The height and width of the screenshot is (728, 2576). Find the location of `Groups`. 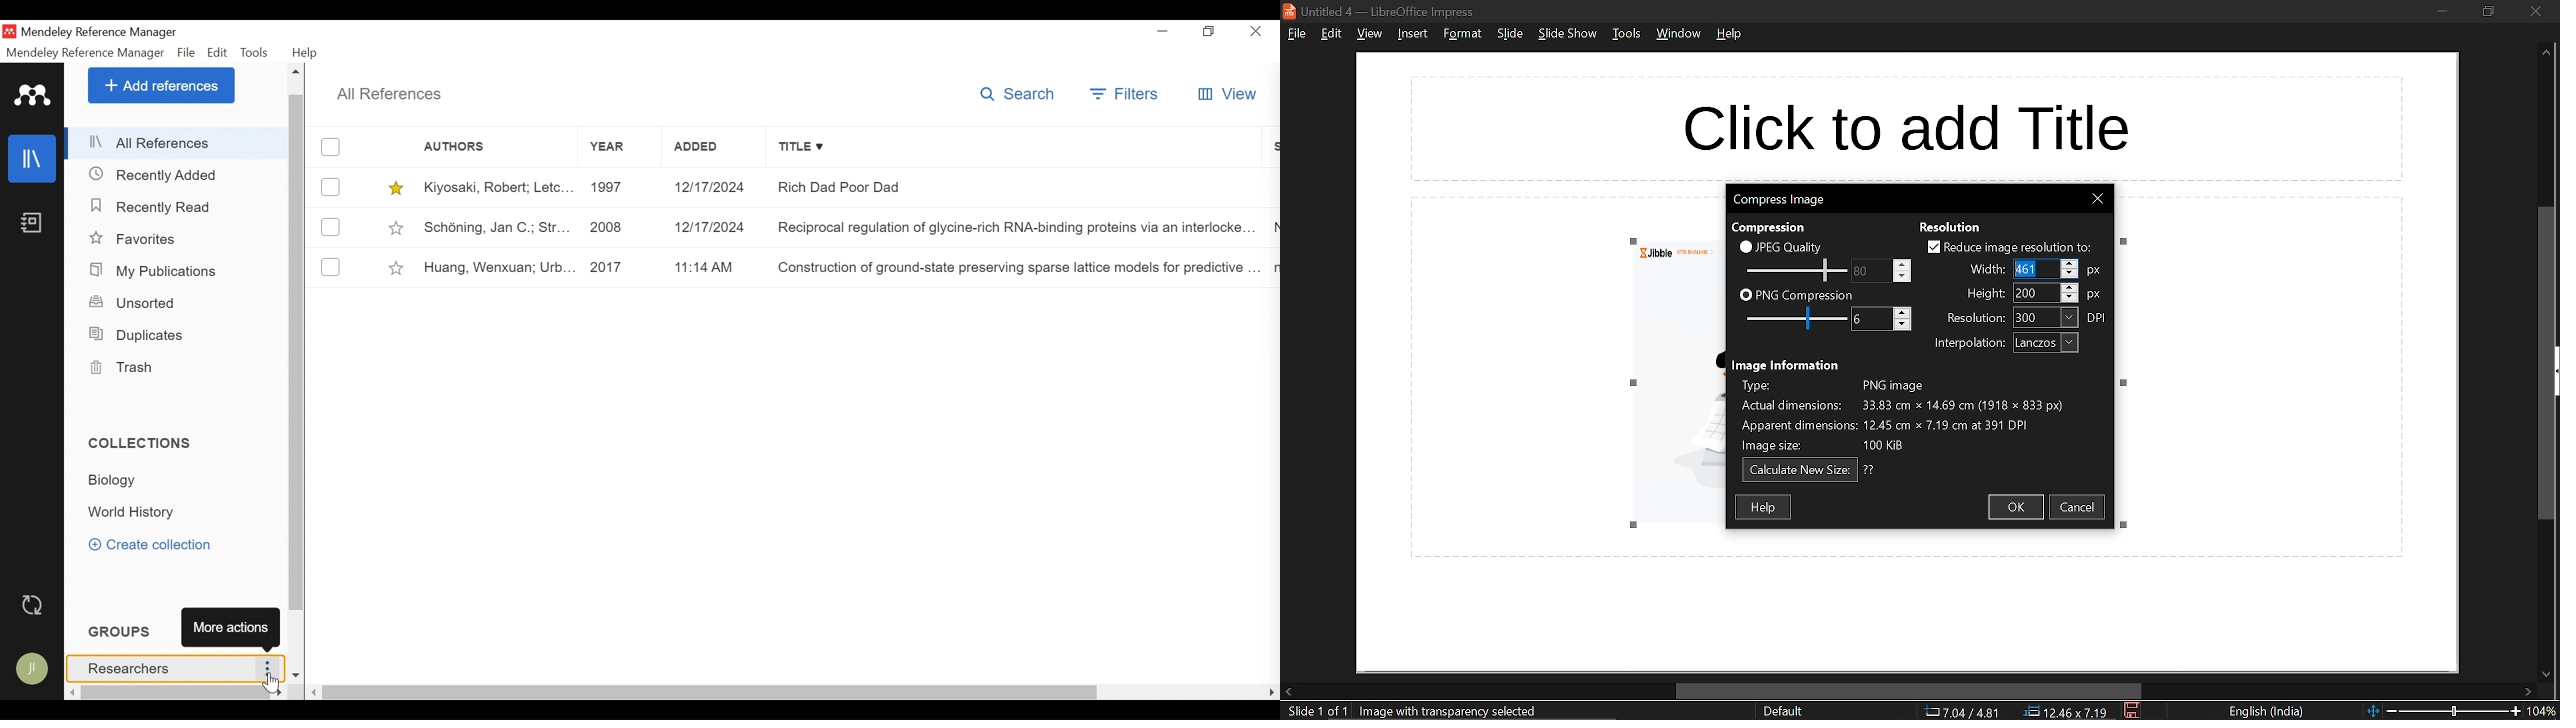

Groups is located at coordinates (123, 631).